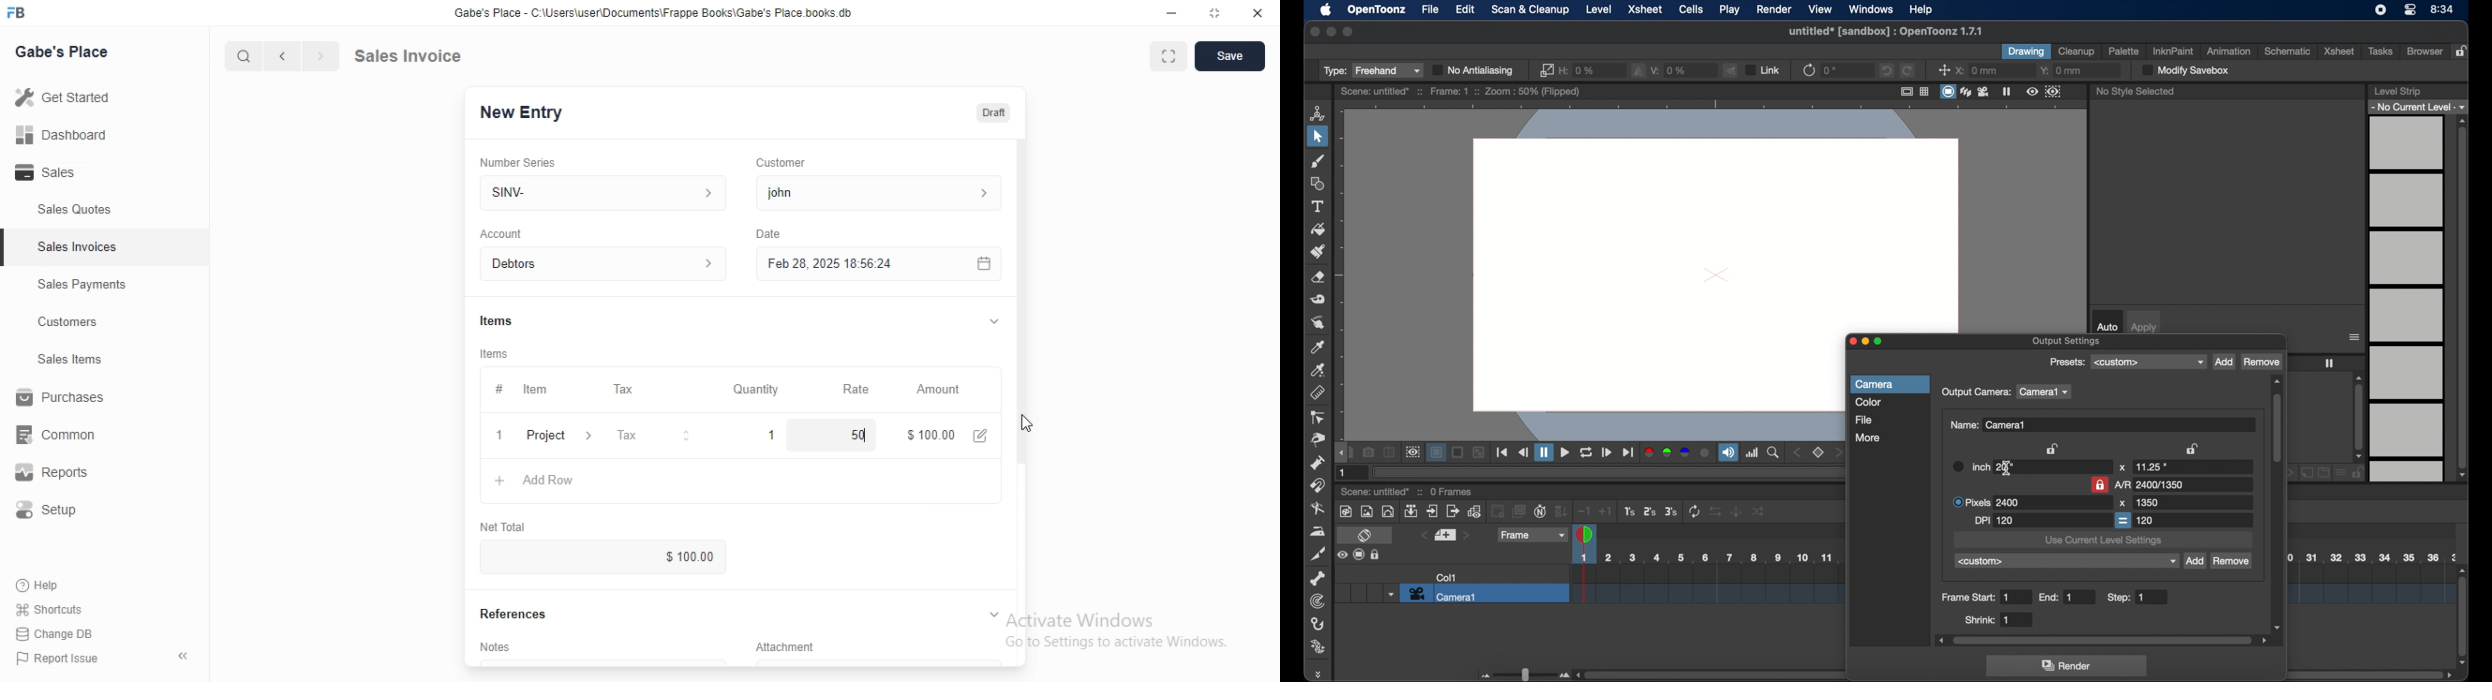 The height and width of the screenshot is (700, 2492). What do you see at coordinates (2224, 362) in the screenshot?
I see `add` at bounding box center [2224, 362].